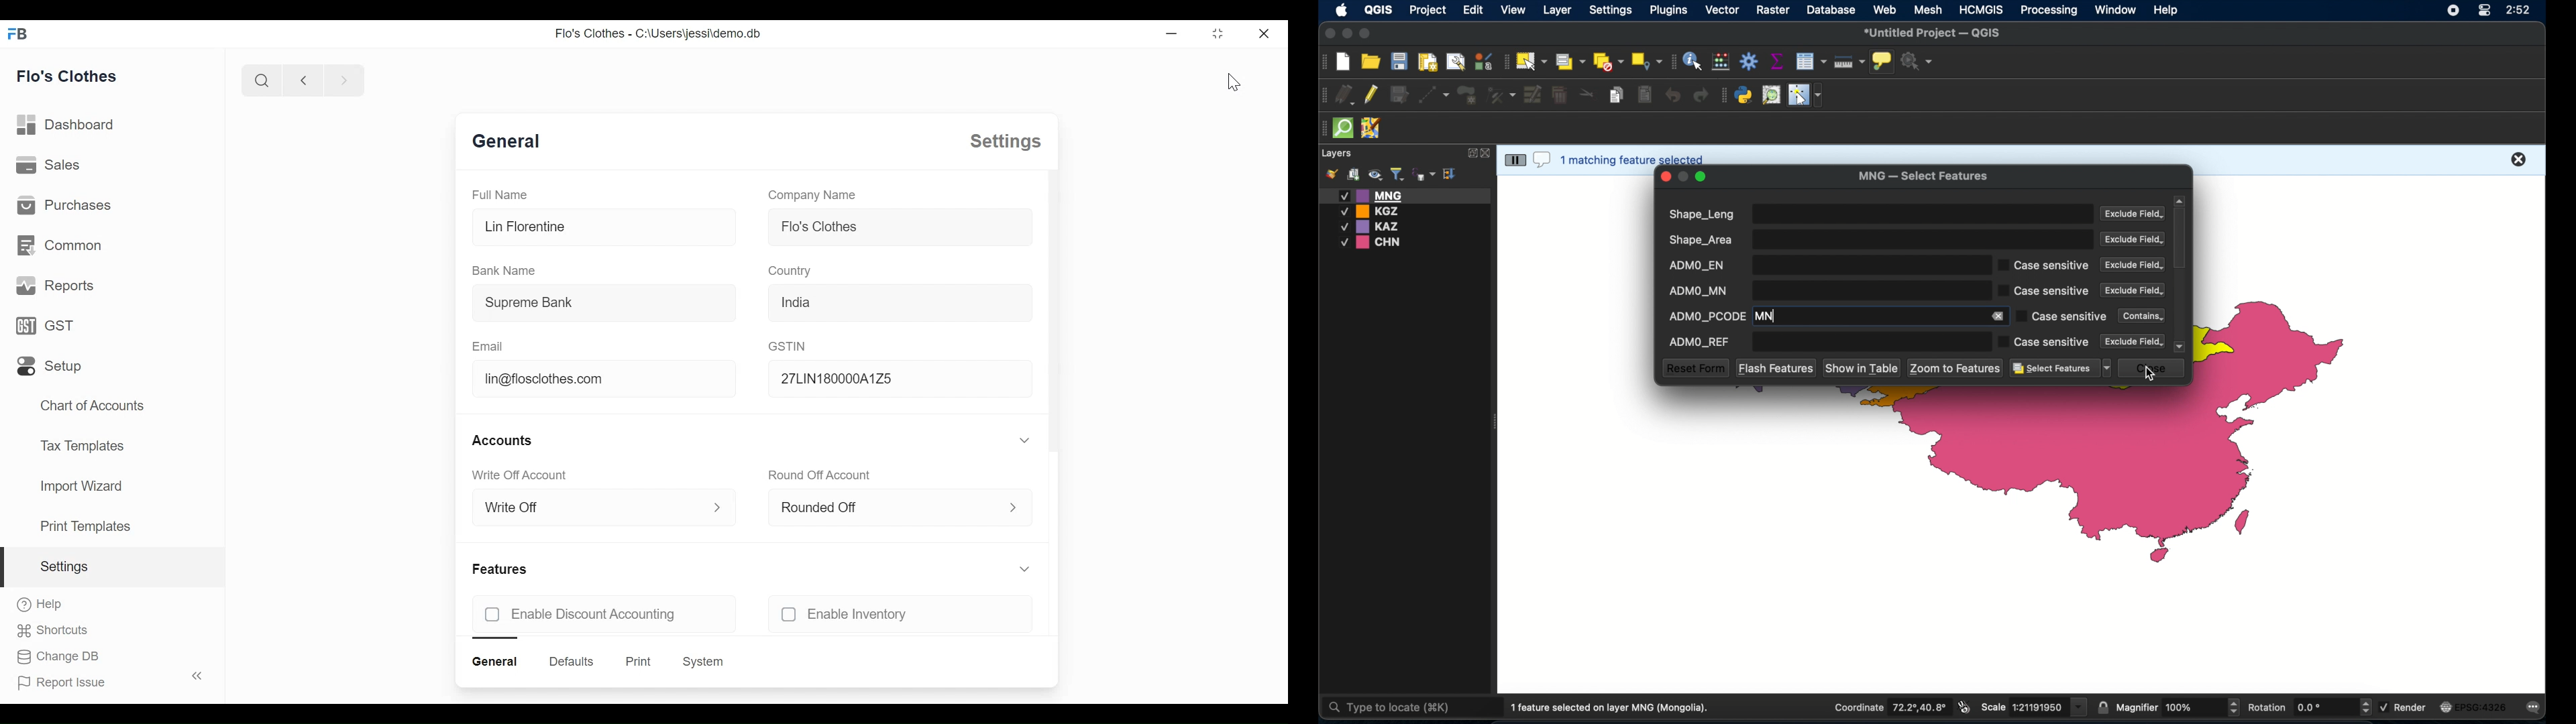 The width and height of the screenshot is (2576, 728). I want to click on Expand, so click(1023, 568).